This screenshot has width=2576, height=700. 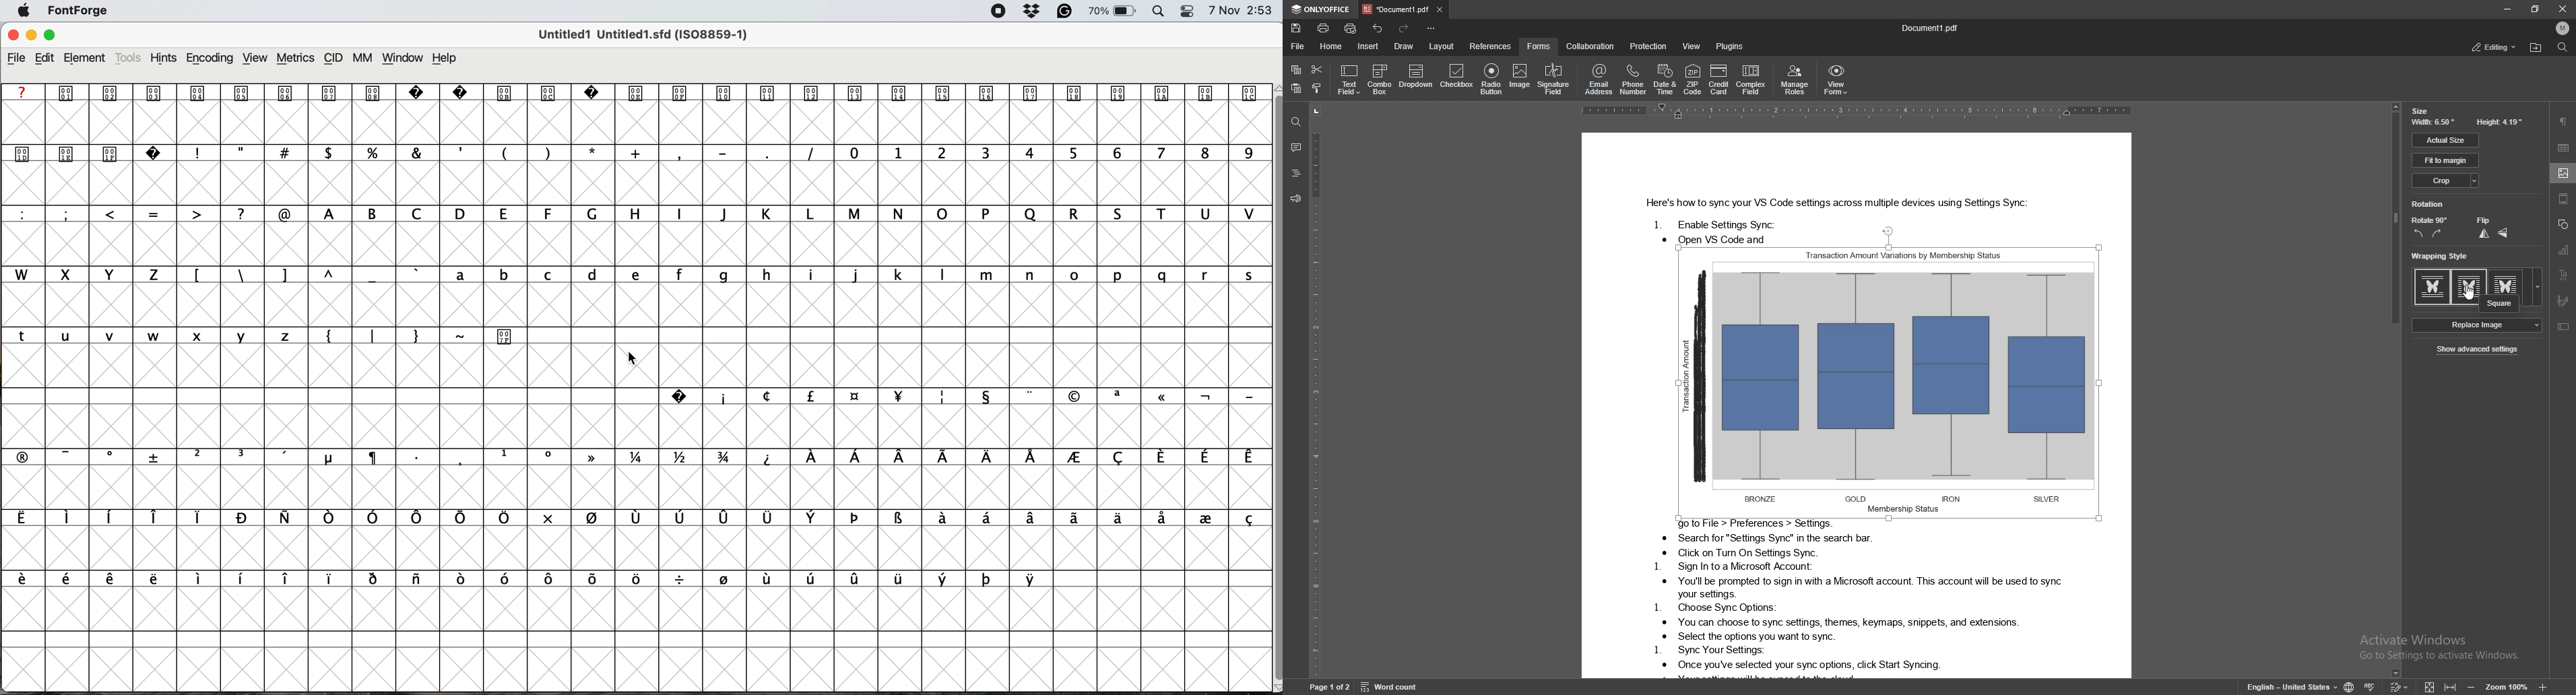 What do you see at coordinates (2563, 172) in the screenshot?
I see `image` at bounding box center [2563, 172].